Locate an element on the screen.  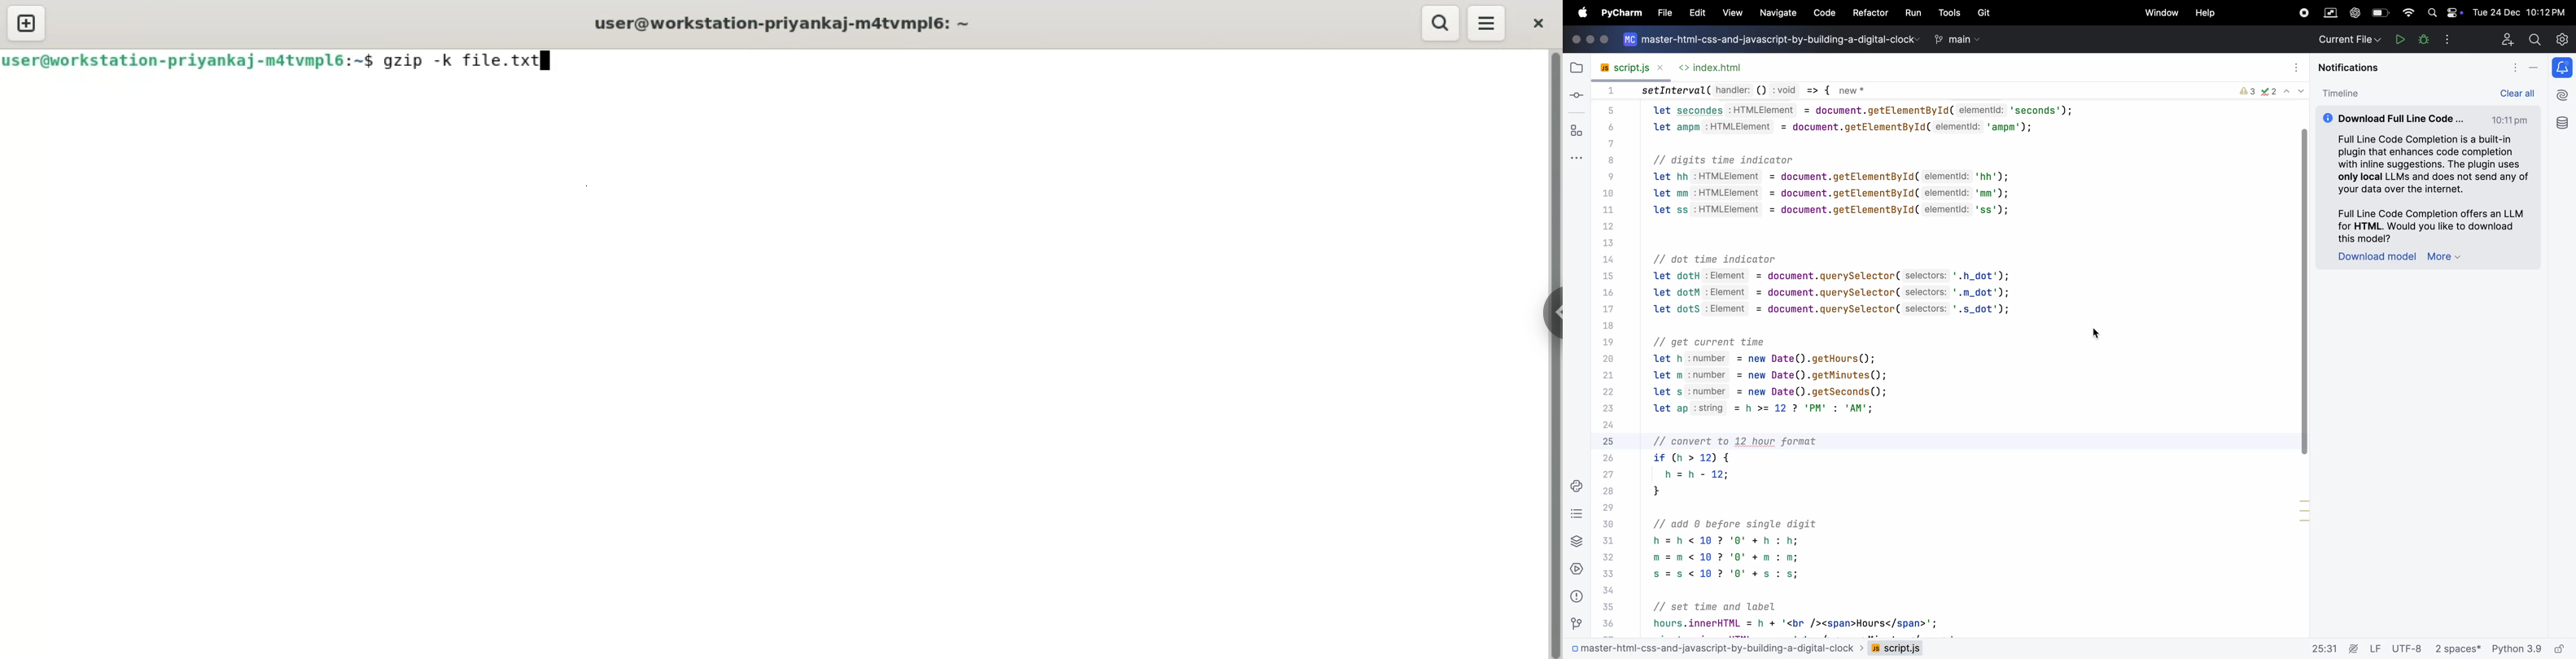
wifi is located at coordinates (2407, 12).